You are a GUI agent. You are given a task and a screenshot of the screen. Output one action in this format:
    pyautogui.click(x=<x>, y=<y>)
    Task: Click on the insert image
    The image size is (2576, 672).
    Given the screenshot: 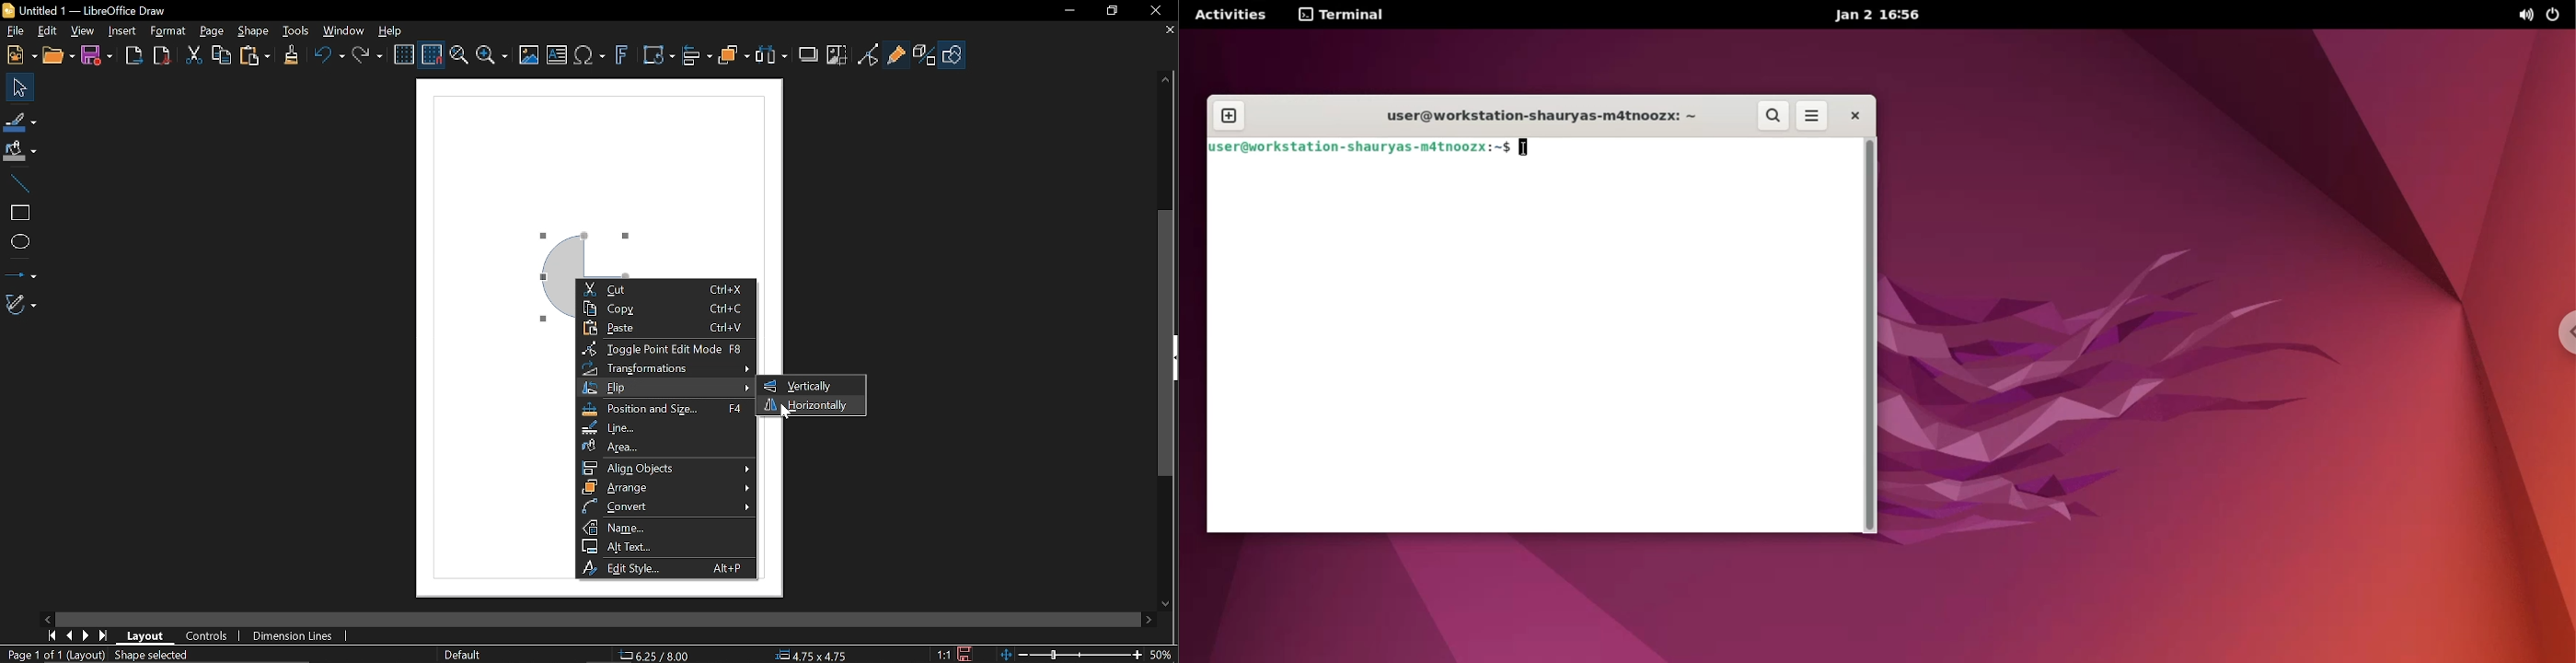 What is the action you would take?
    pyautogui.click(x=532, y=54)
    